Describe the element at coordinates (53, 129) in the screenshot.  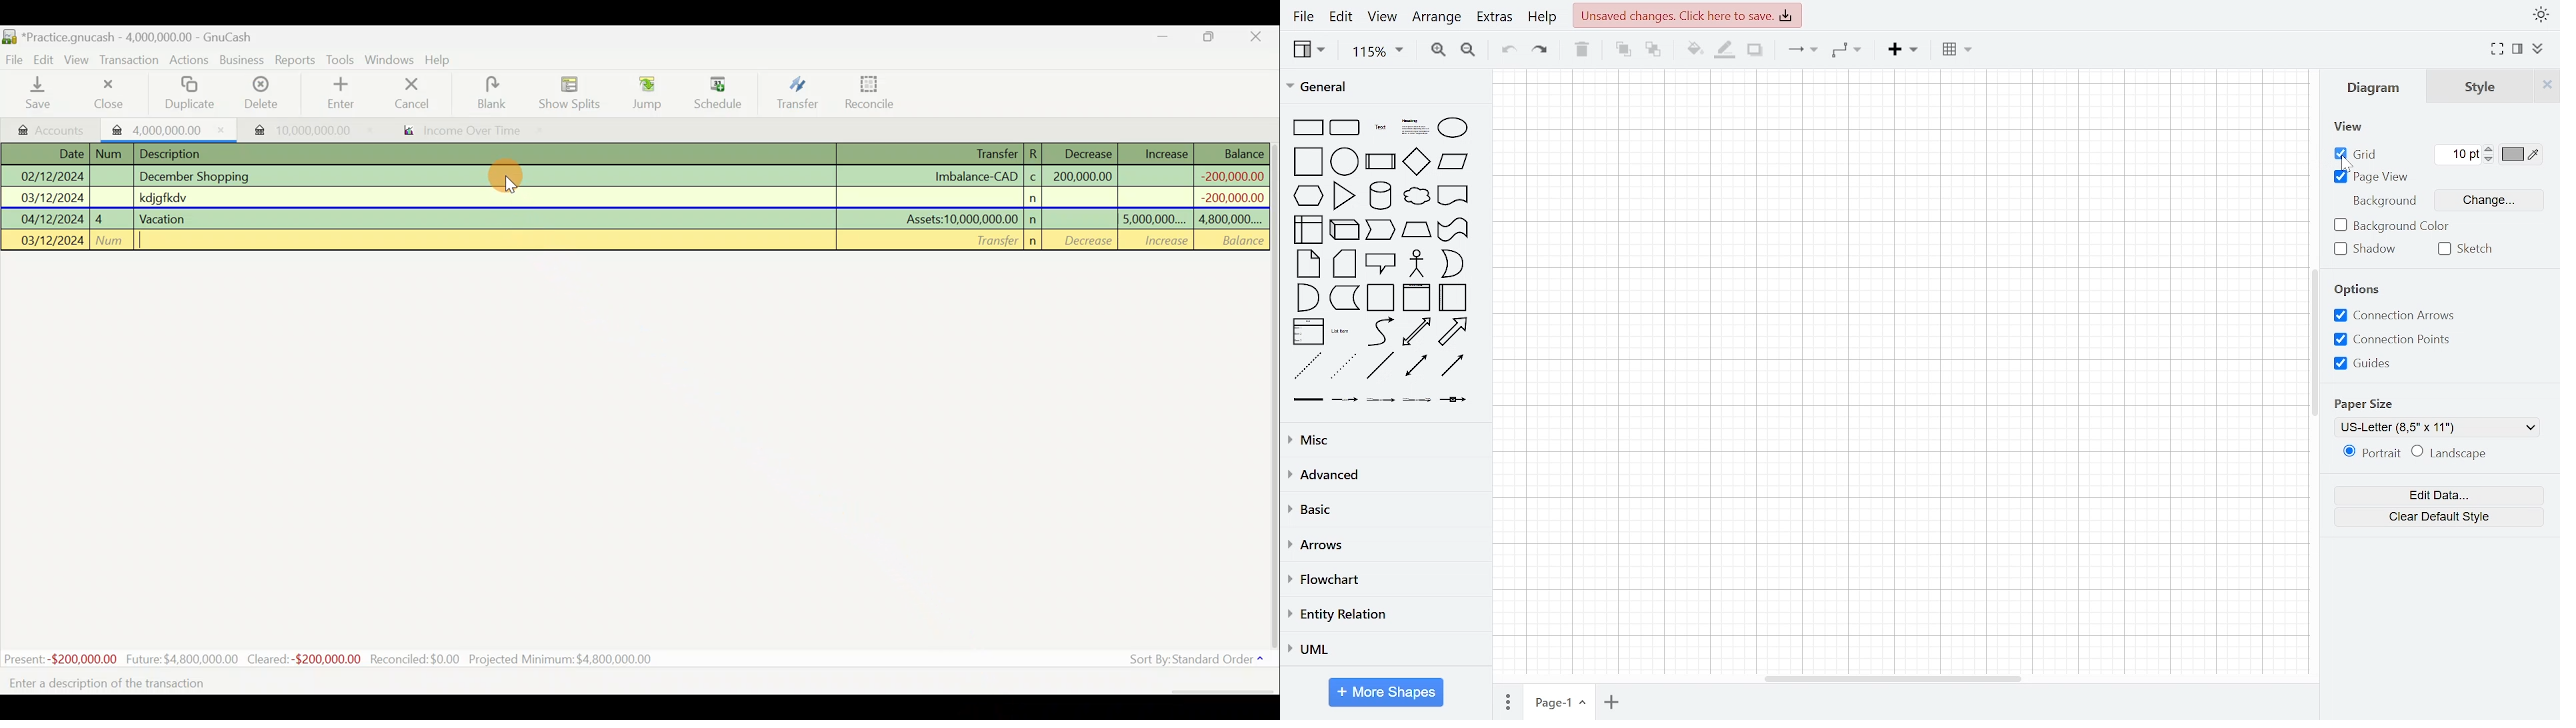
I see `Accounts` at that location.